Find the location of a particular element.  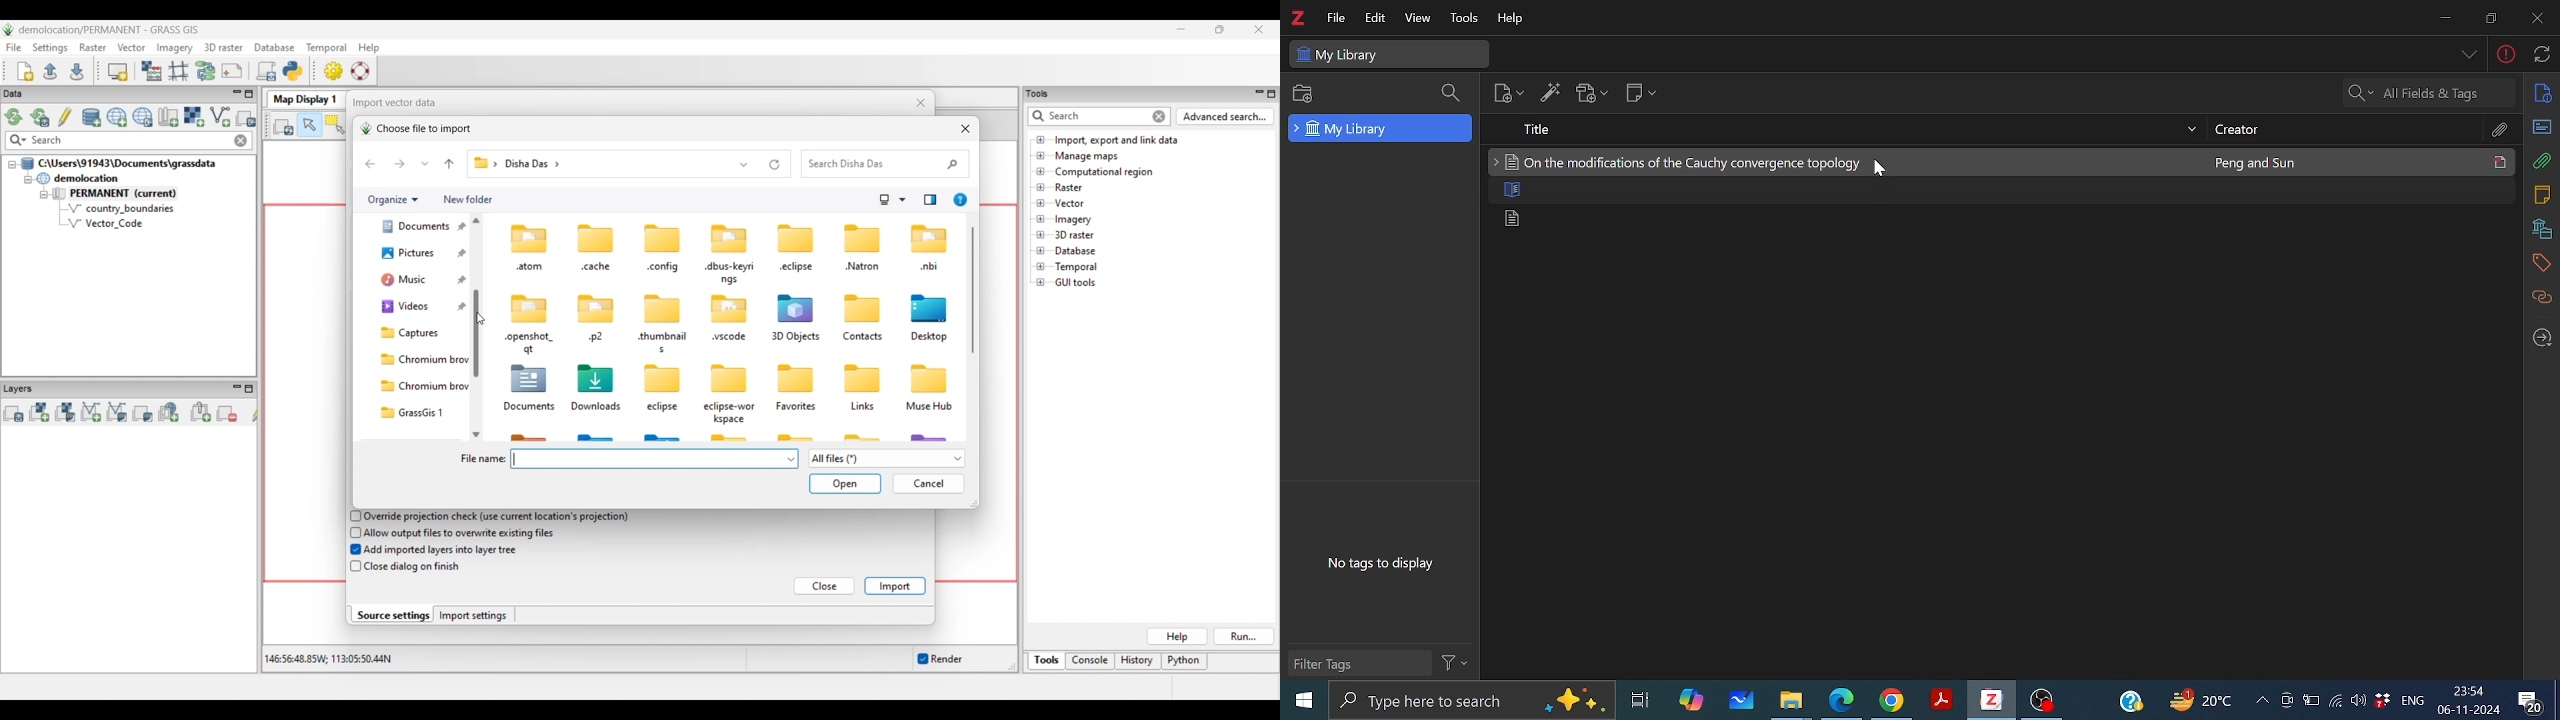

Time and date is located at coordinates (2470, 701).